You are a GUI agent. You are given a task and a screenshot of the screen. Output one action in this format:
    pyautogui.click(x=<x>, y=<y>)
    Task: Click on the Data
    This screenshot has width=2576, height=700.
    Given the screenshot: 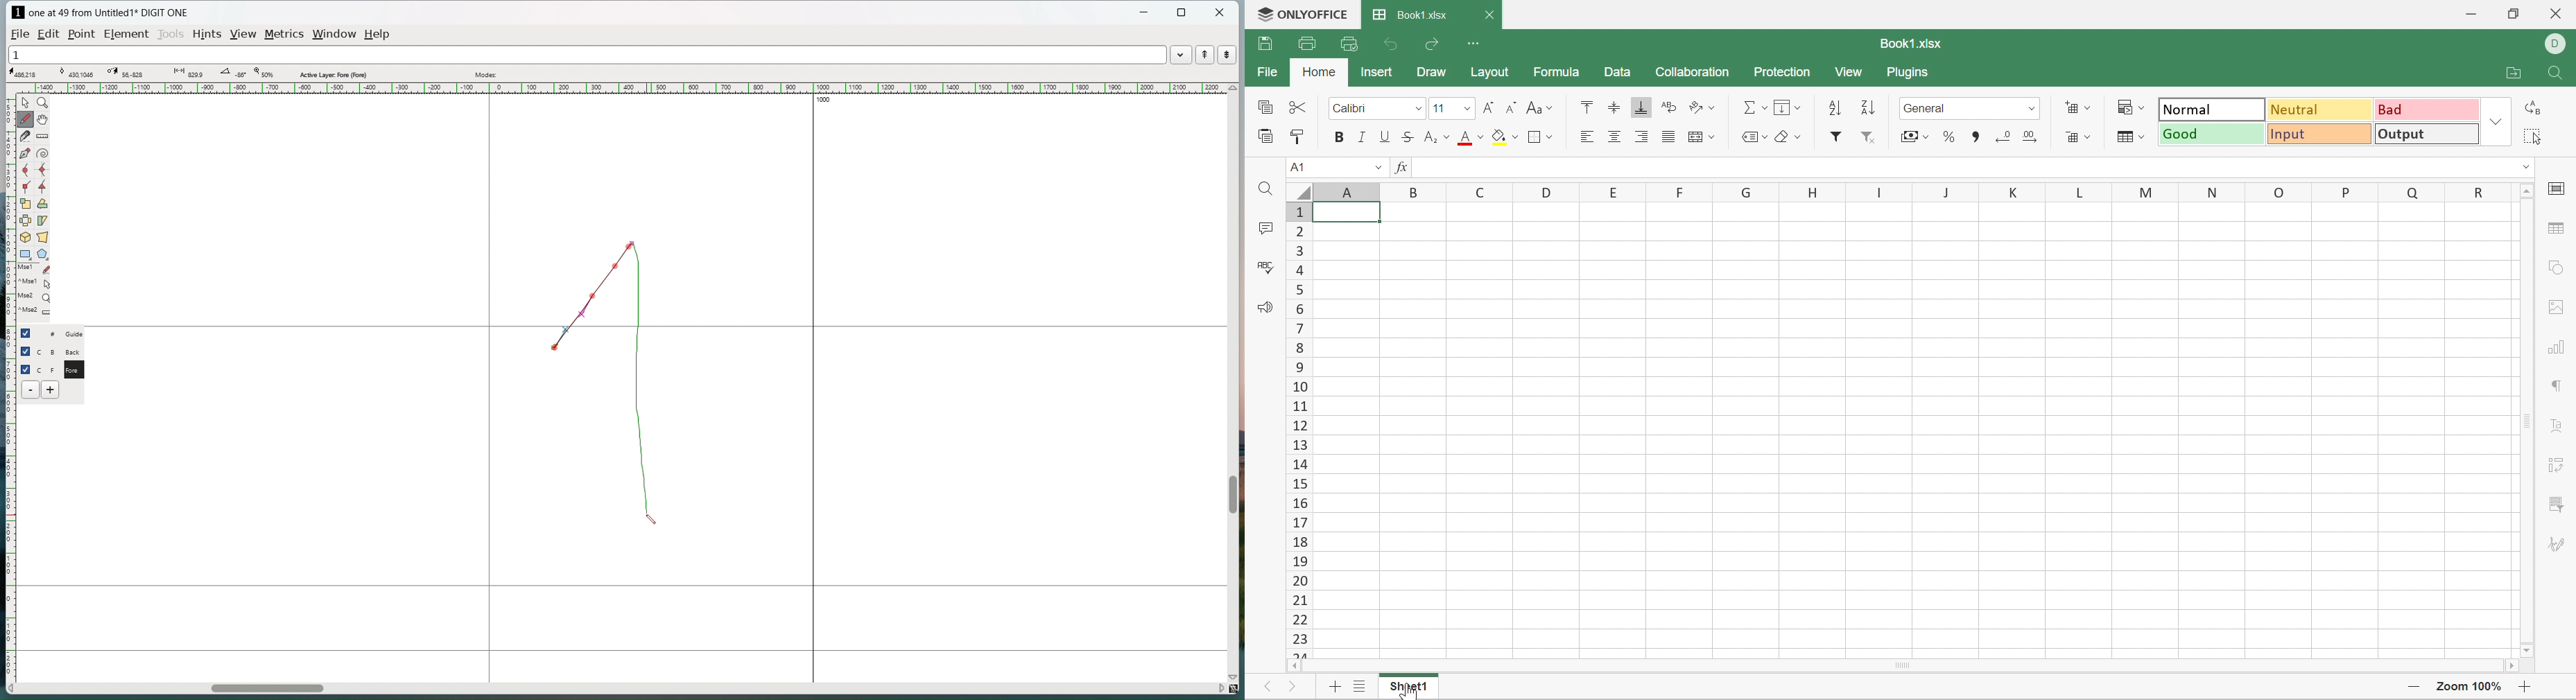 What is the action you would take?
    pyautogui.click(x=1618, y=73)
    